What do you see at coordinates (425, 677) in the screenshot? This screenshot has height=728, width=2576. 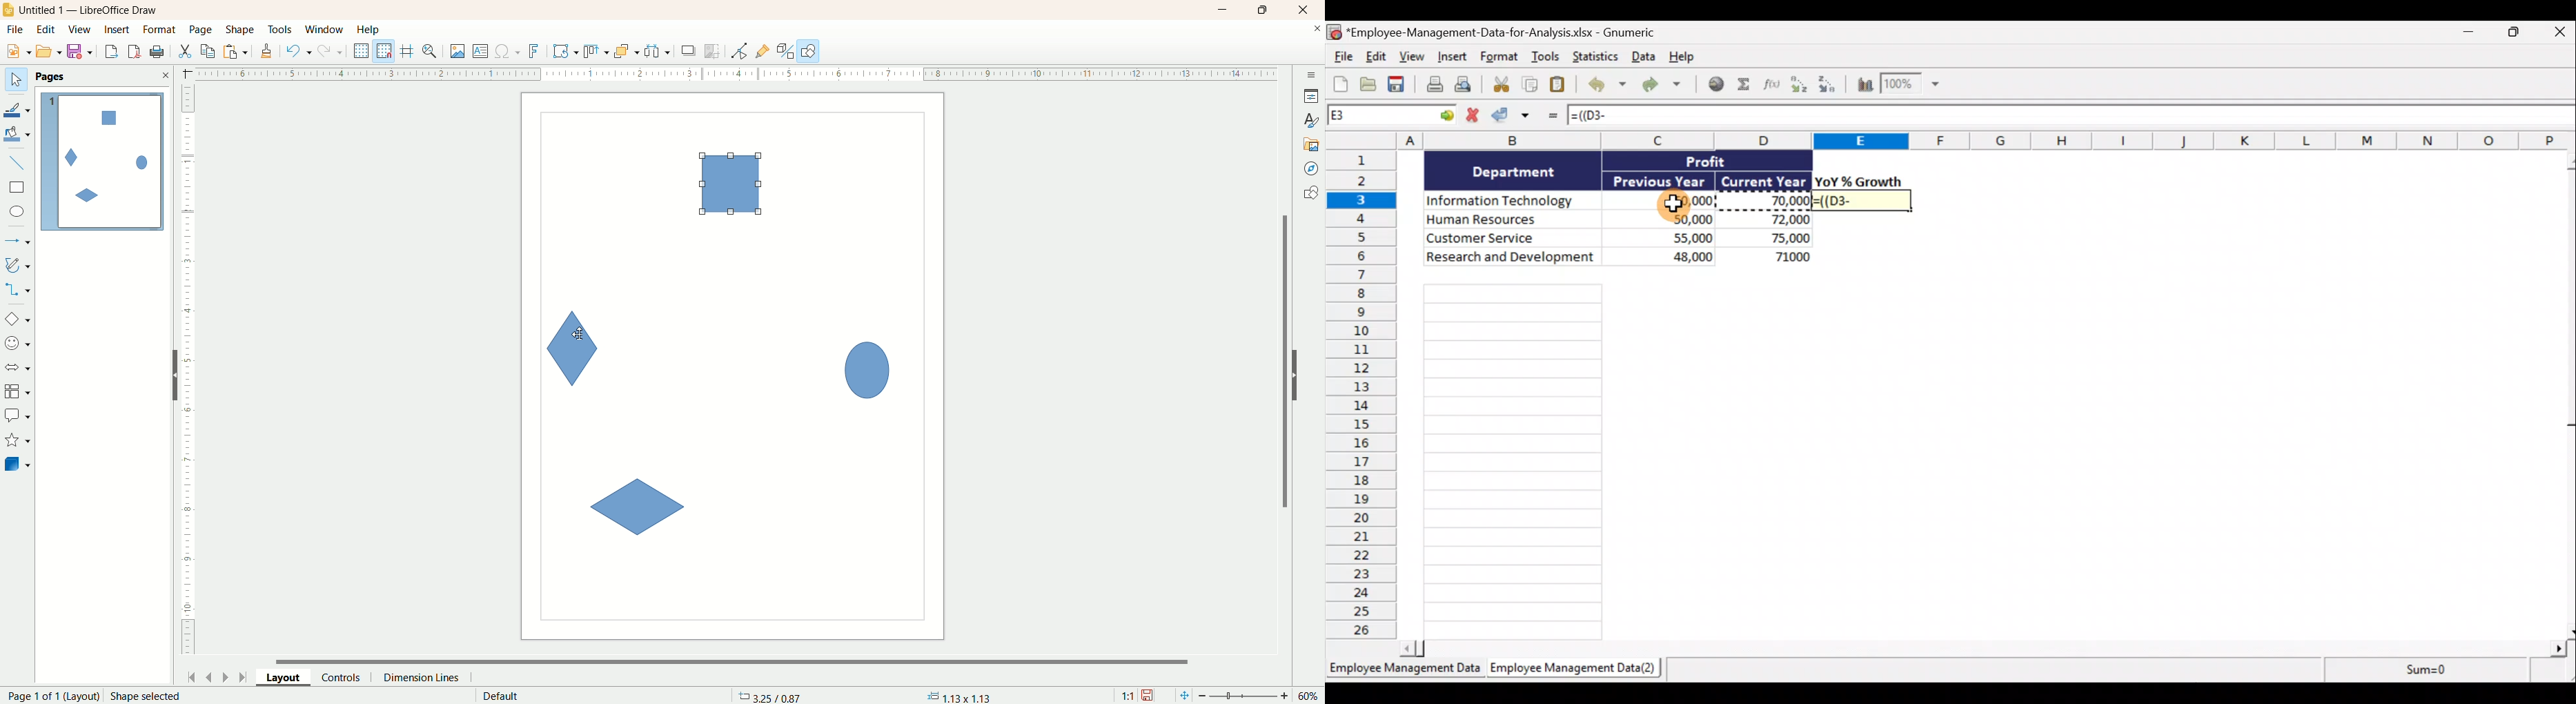 I see `dimension lines` at bounding box center [425, 677].